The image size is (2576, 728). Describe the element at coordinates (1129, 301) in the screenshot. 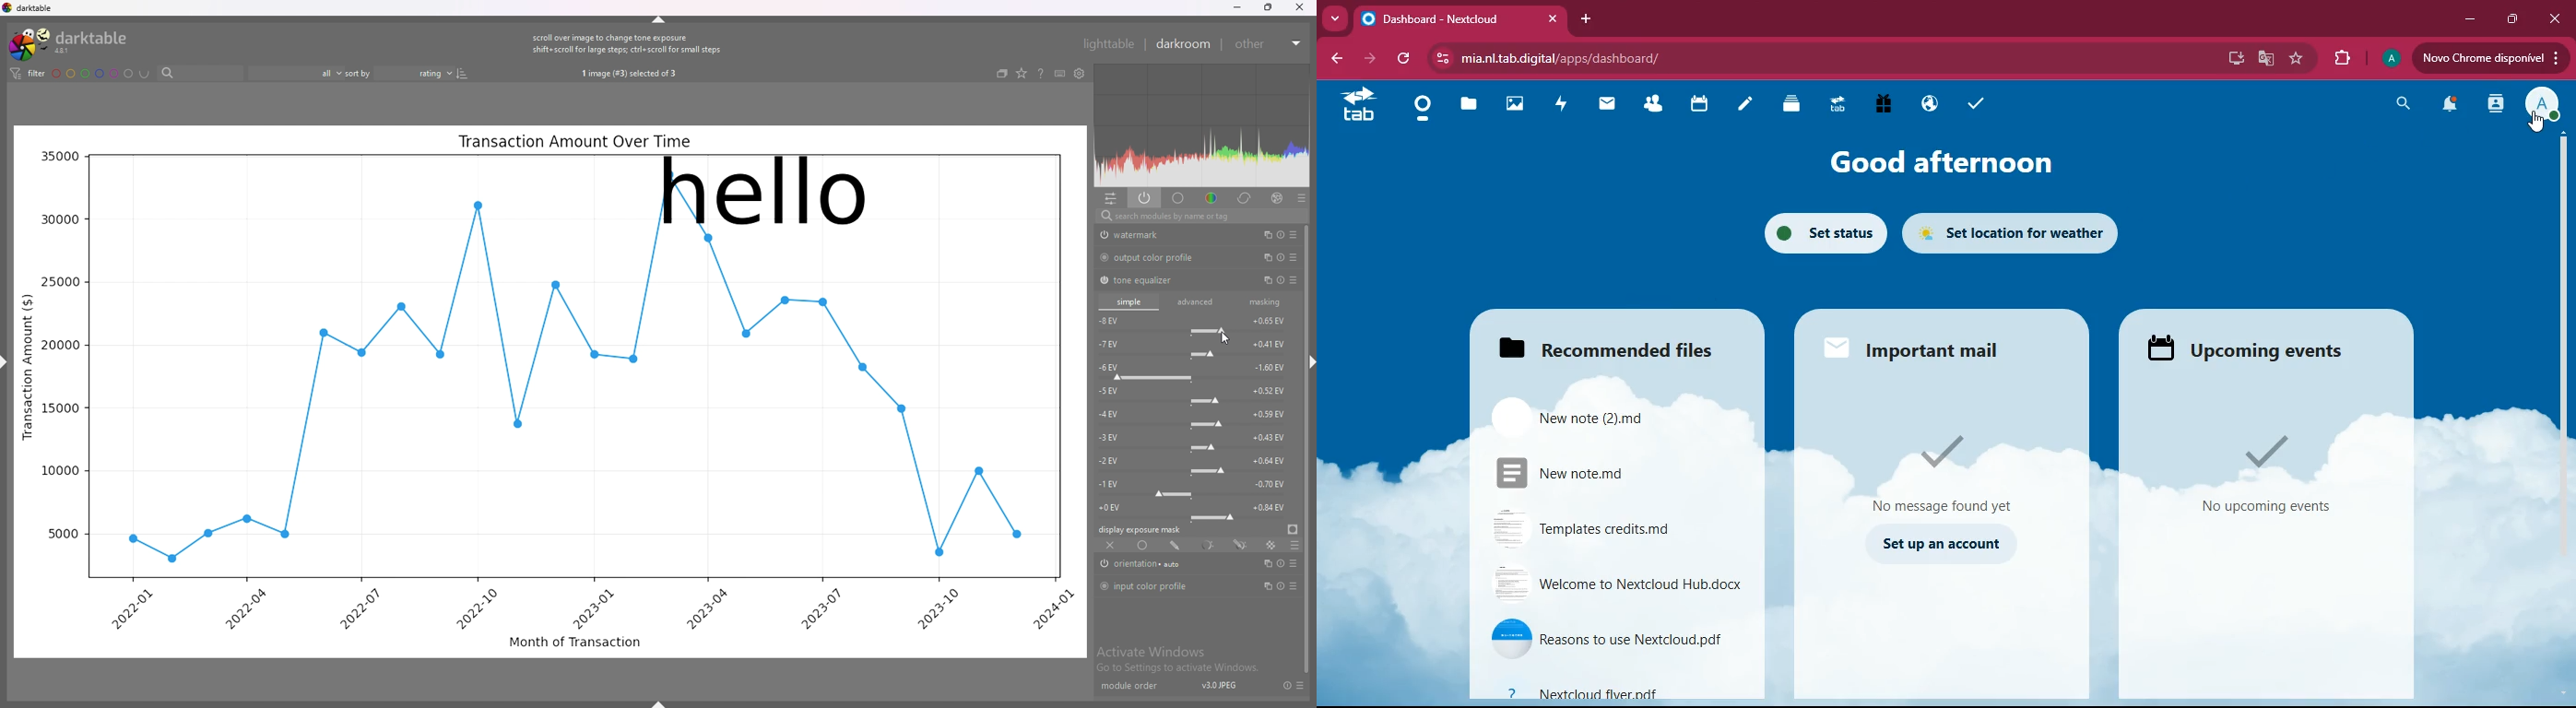

I see `simple` at that location.